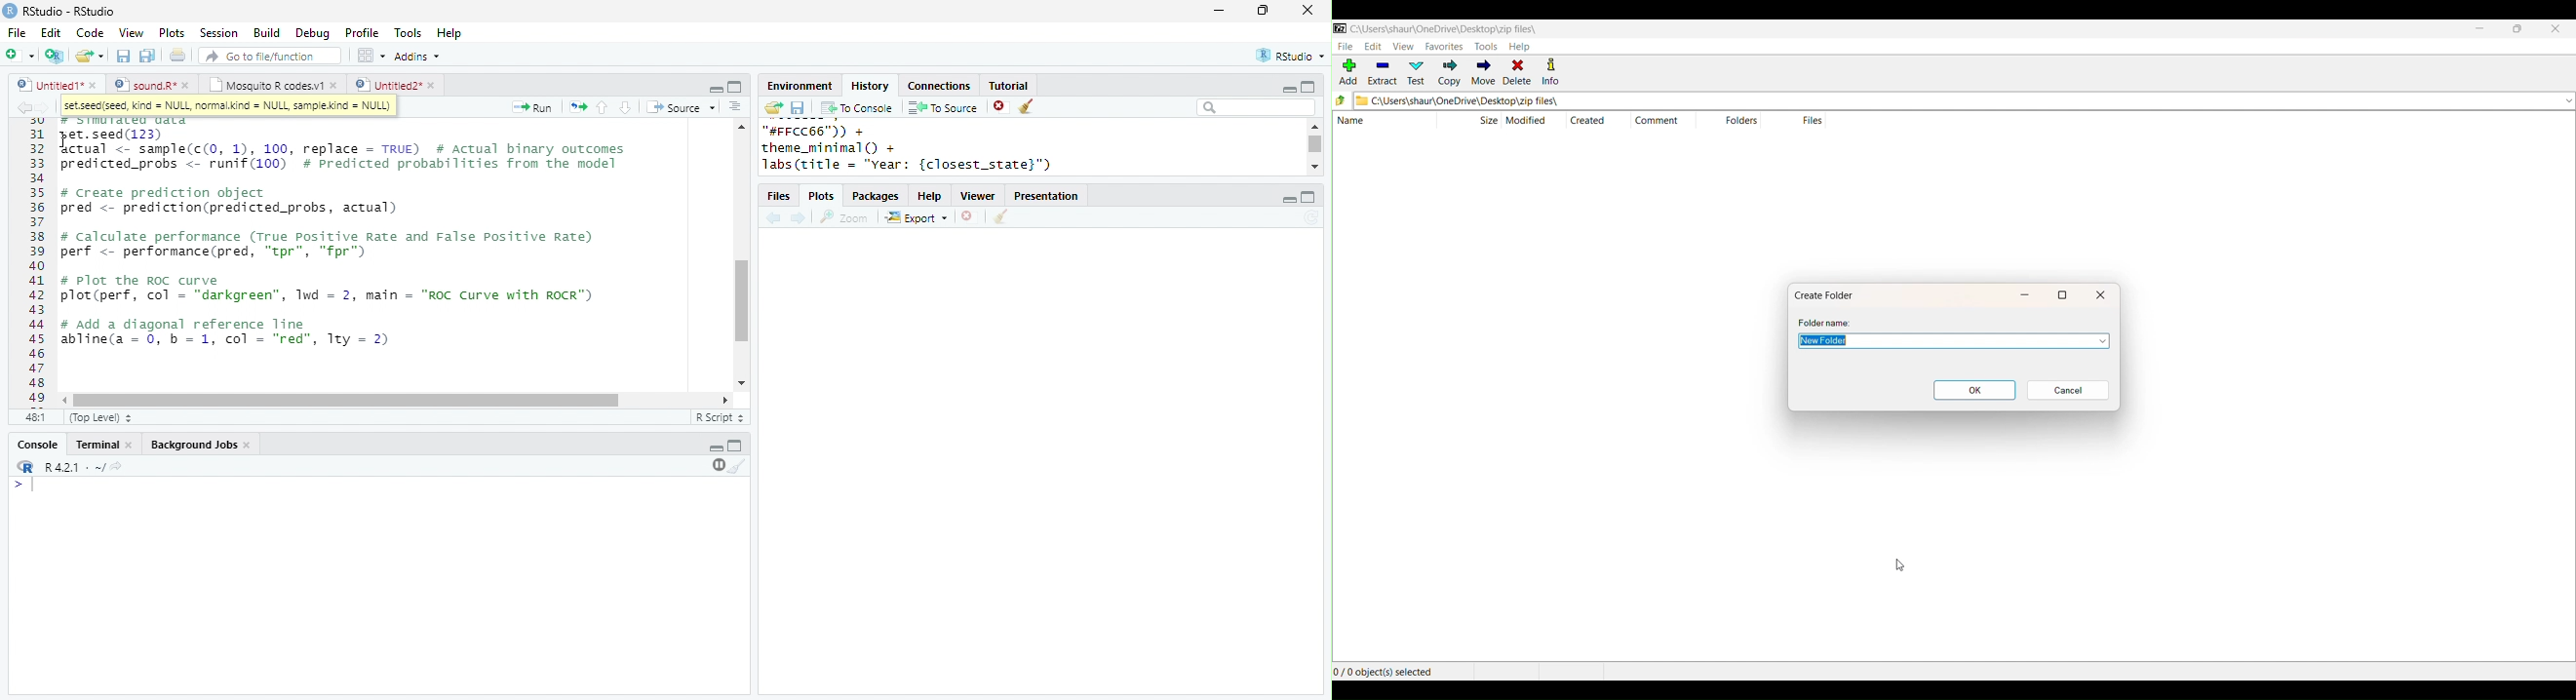  Describe the element at coordinates (1256, 106) in the screenshot. I see `search bar` at that location.